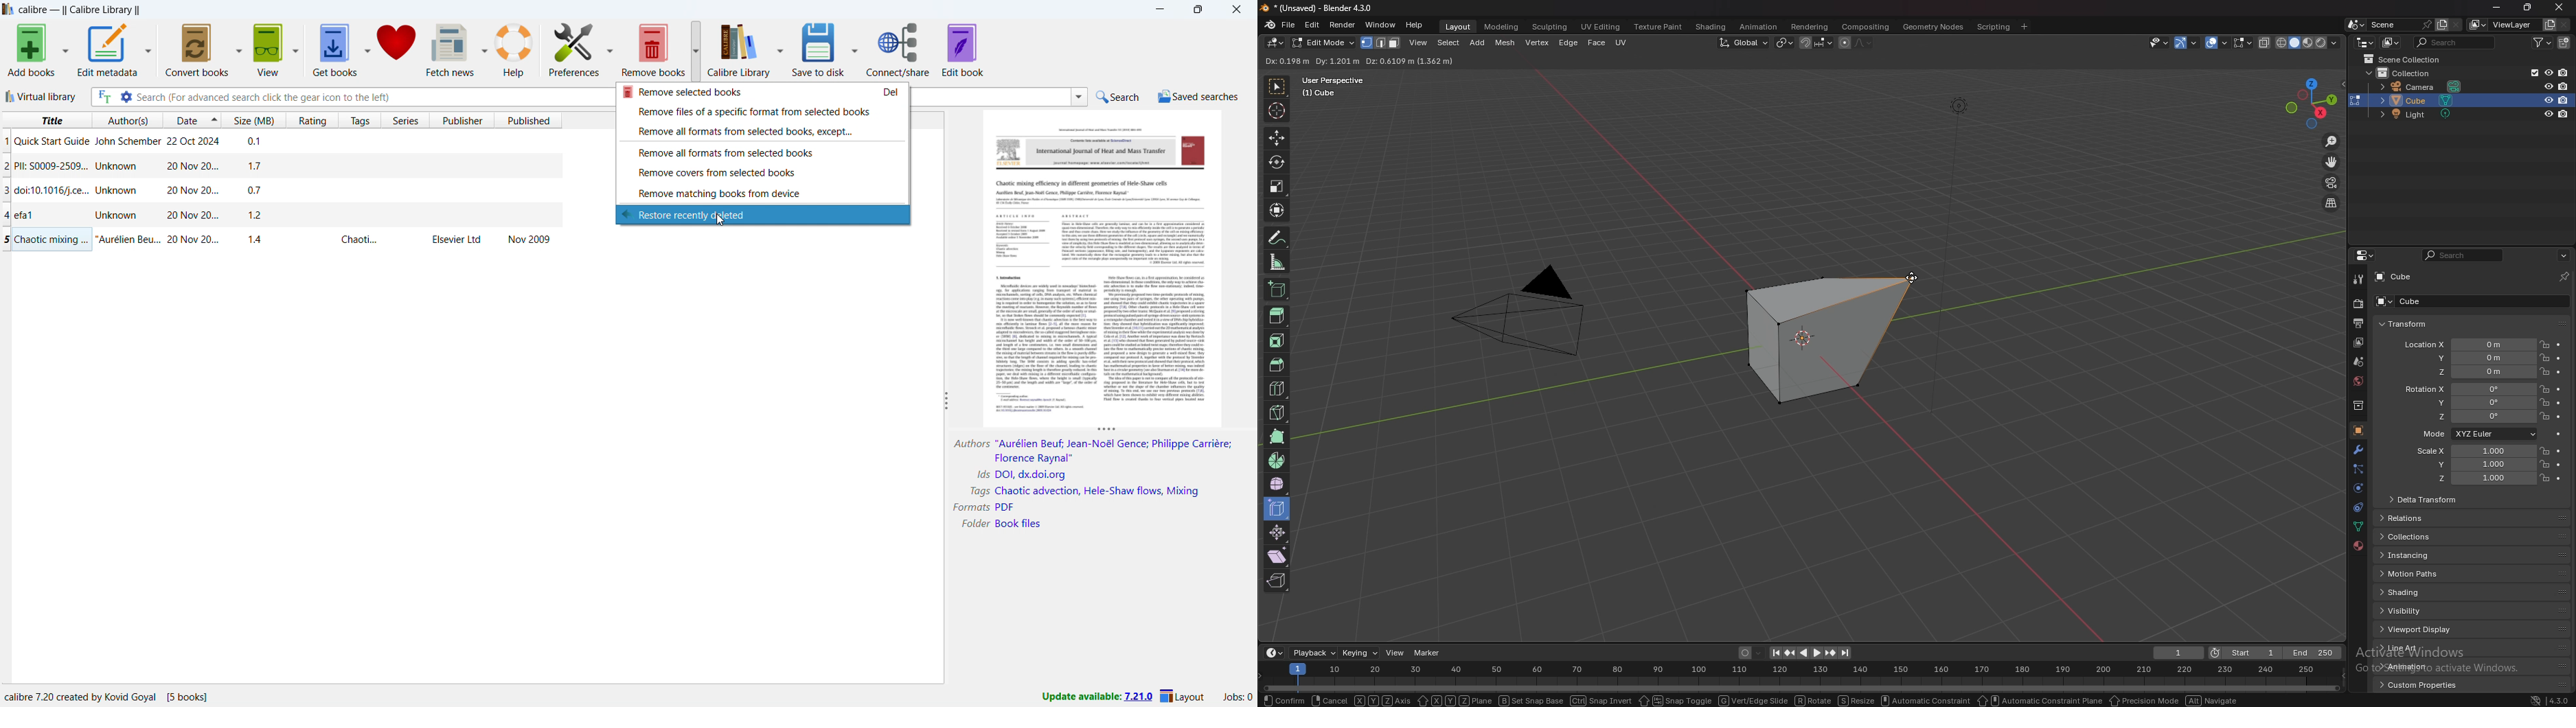 The image size is (2576, 728). I want to click on program information, so click(108, 695).